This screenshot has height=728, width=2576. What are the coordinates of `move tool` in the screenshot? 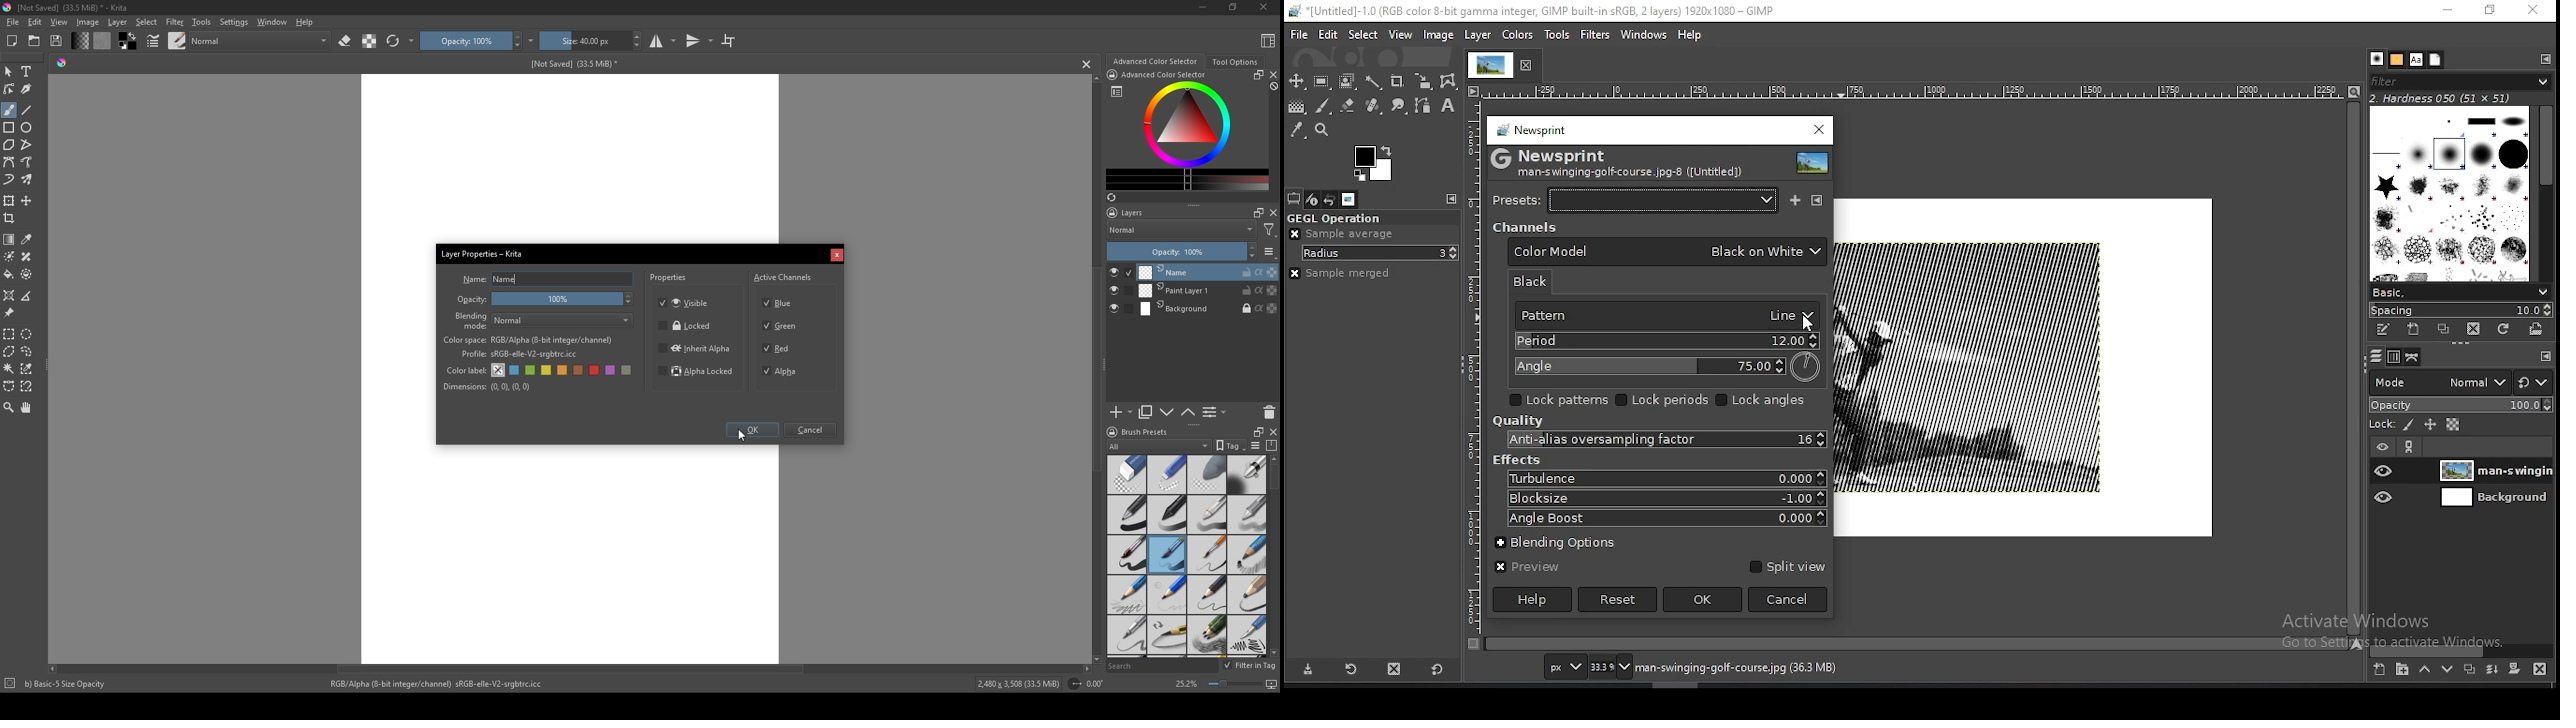 It's located at (1296, 81).